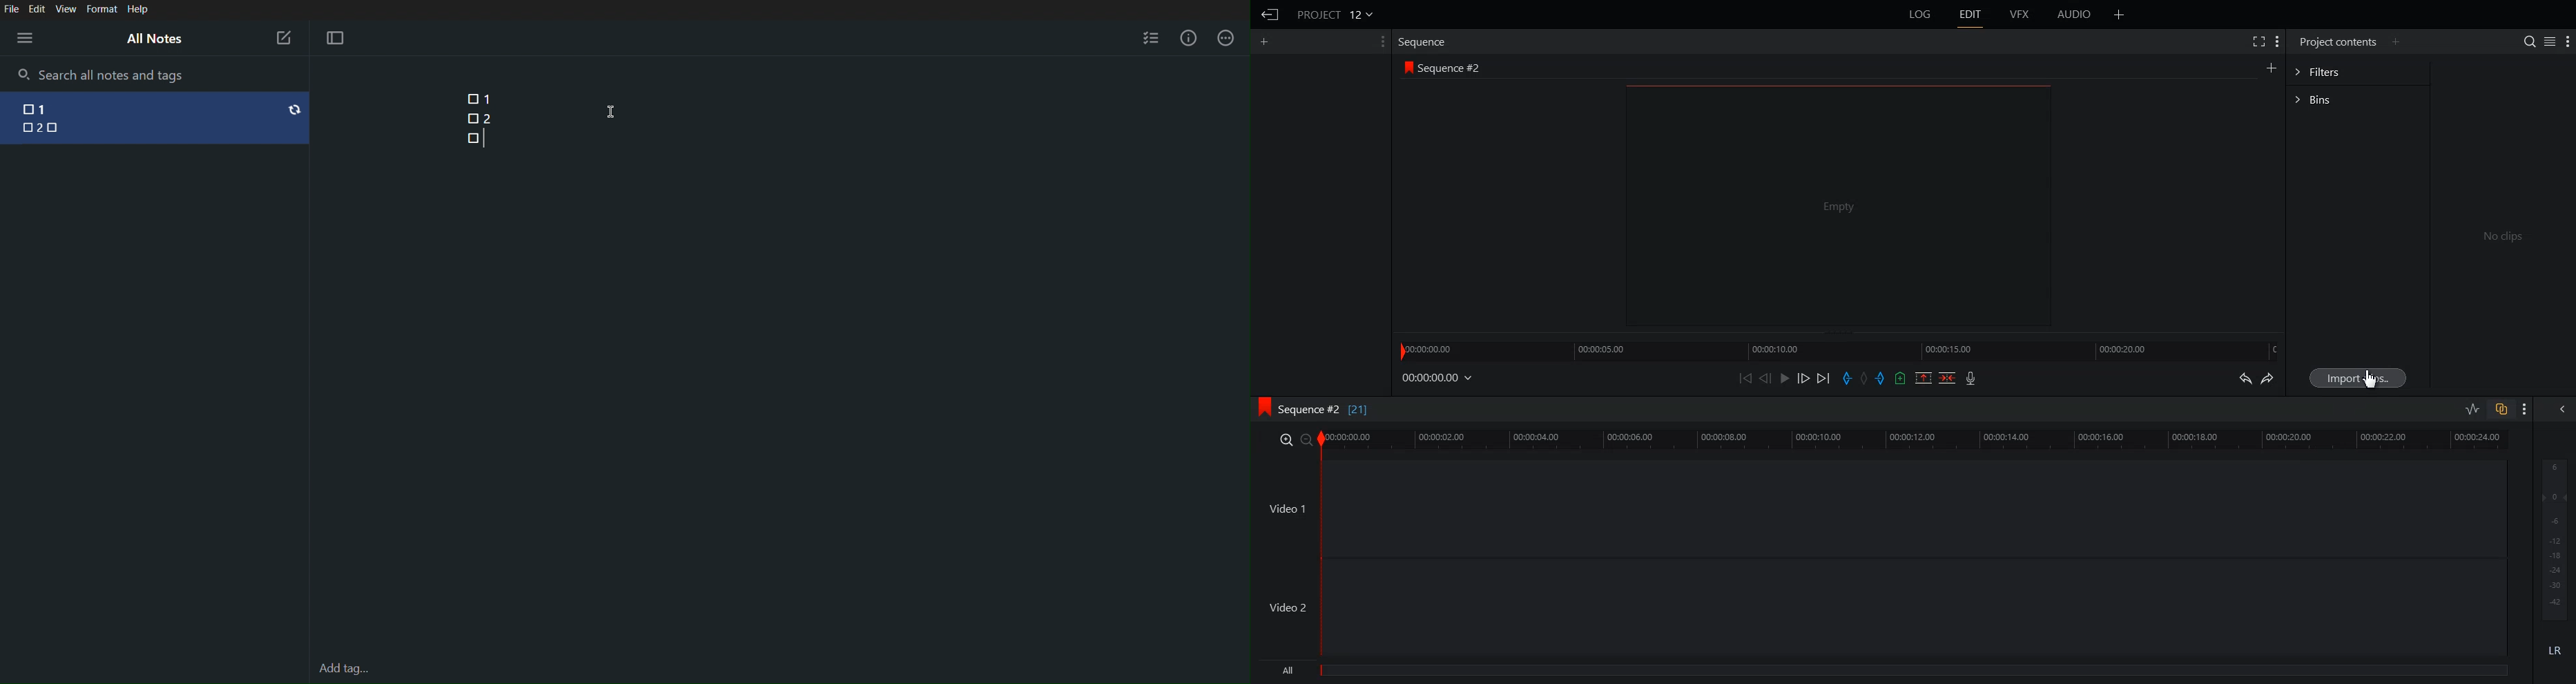 This screenshot has height=700, width=2576. Describe the element at coordinates (2500, 409) in the screenshot. I see `Toggle Auto track Sync` at that location.